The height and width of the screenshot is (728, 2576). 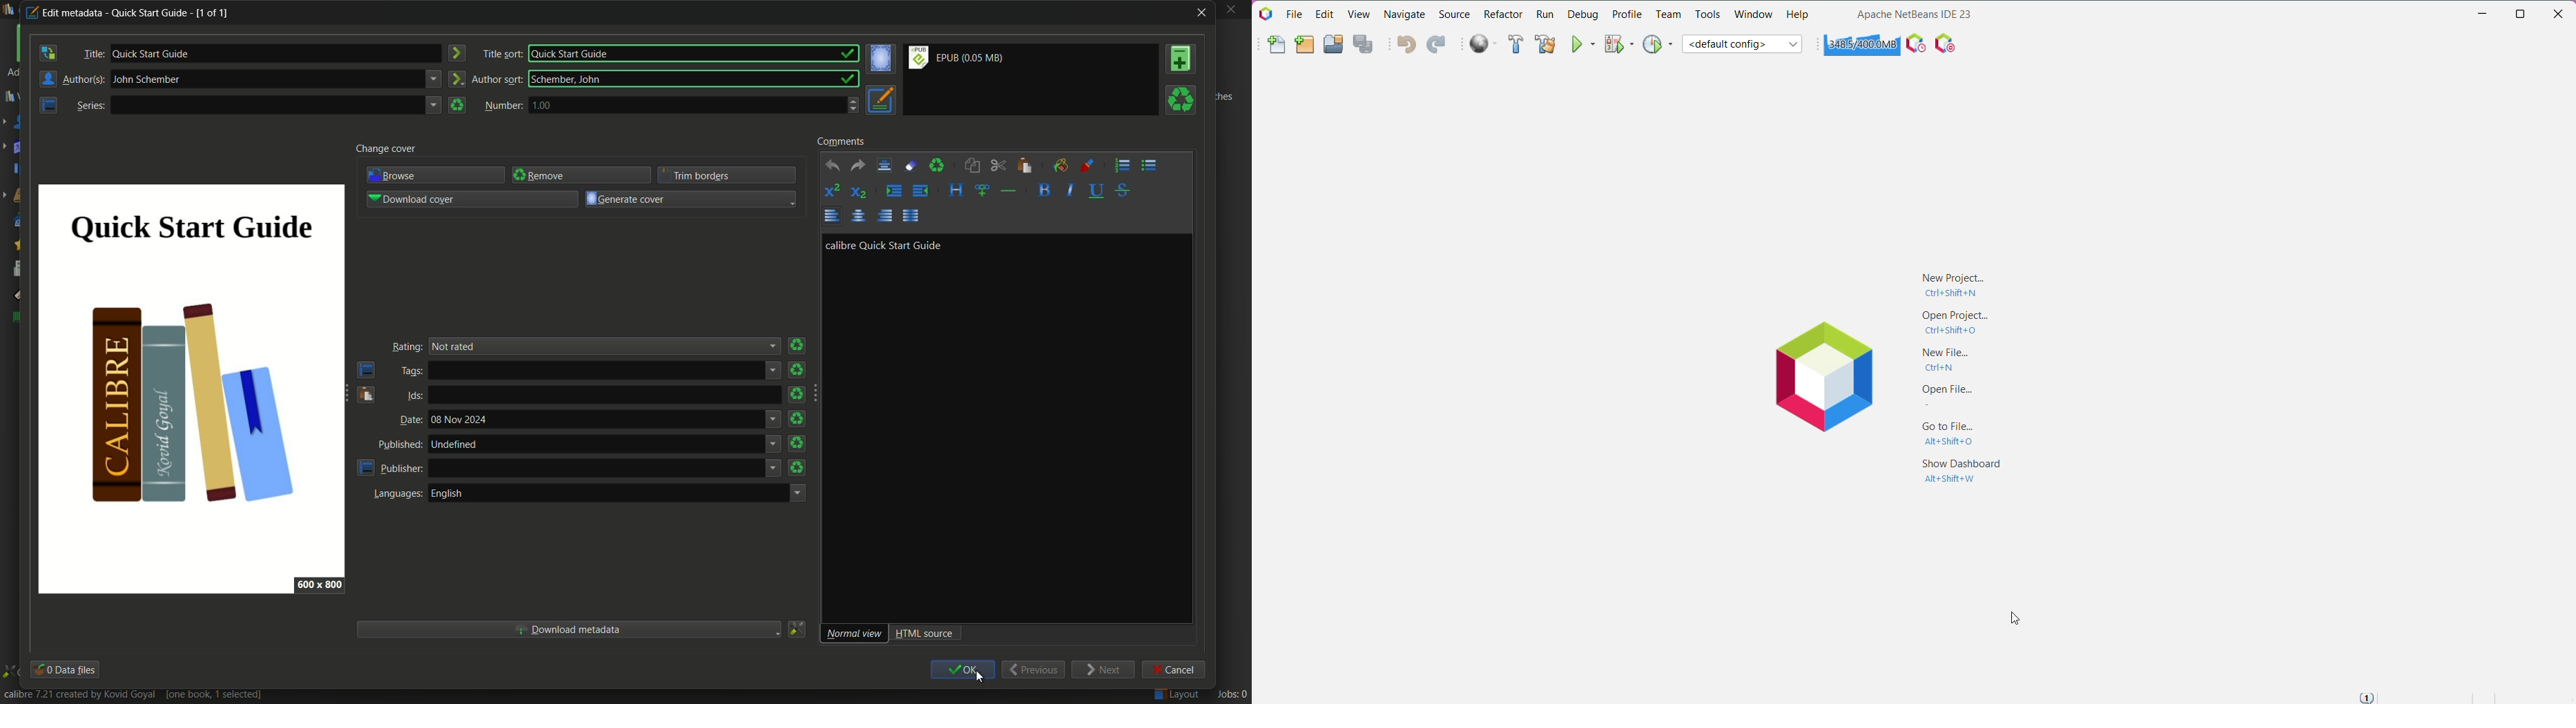 What do you see at coordinates (410, 420) in the screenshot?
I see `date` at bounding box center [410, 420].